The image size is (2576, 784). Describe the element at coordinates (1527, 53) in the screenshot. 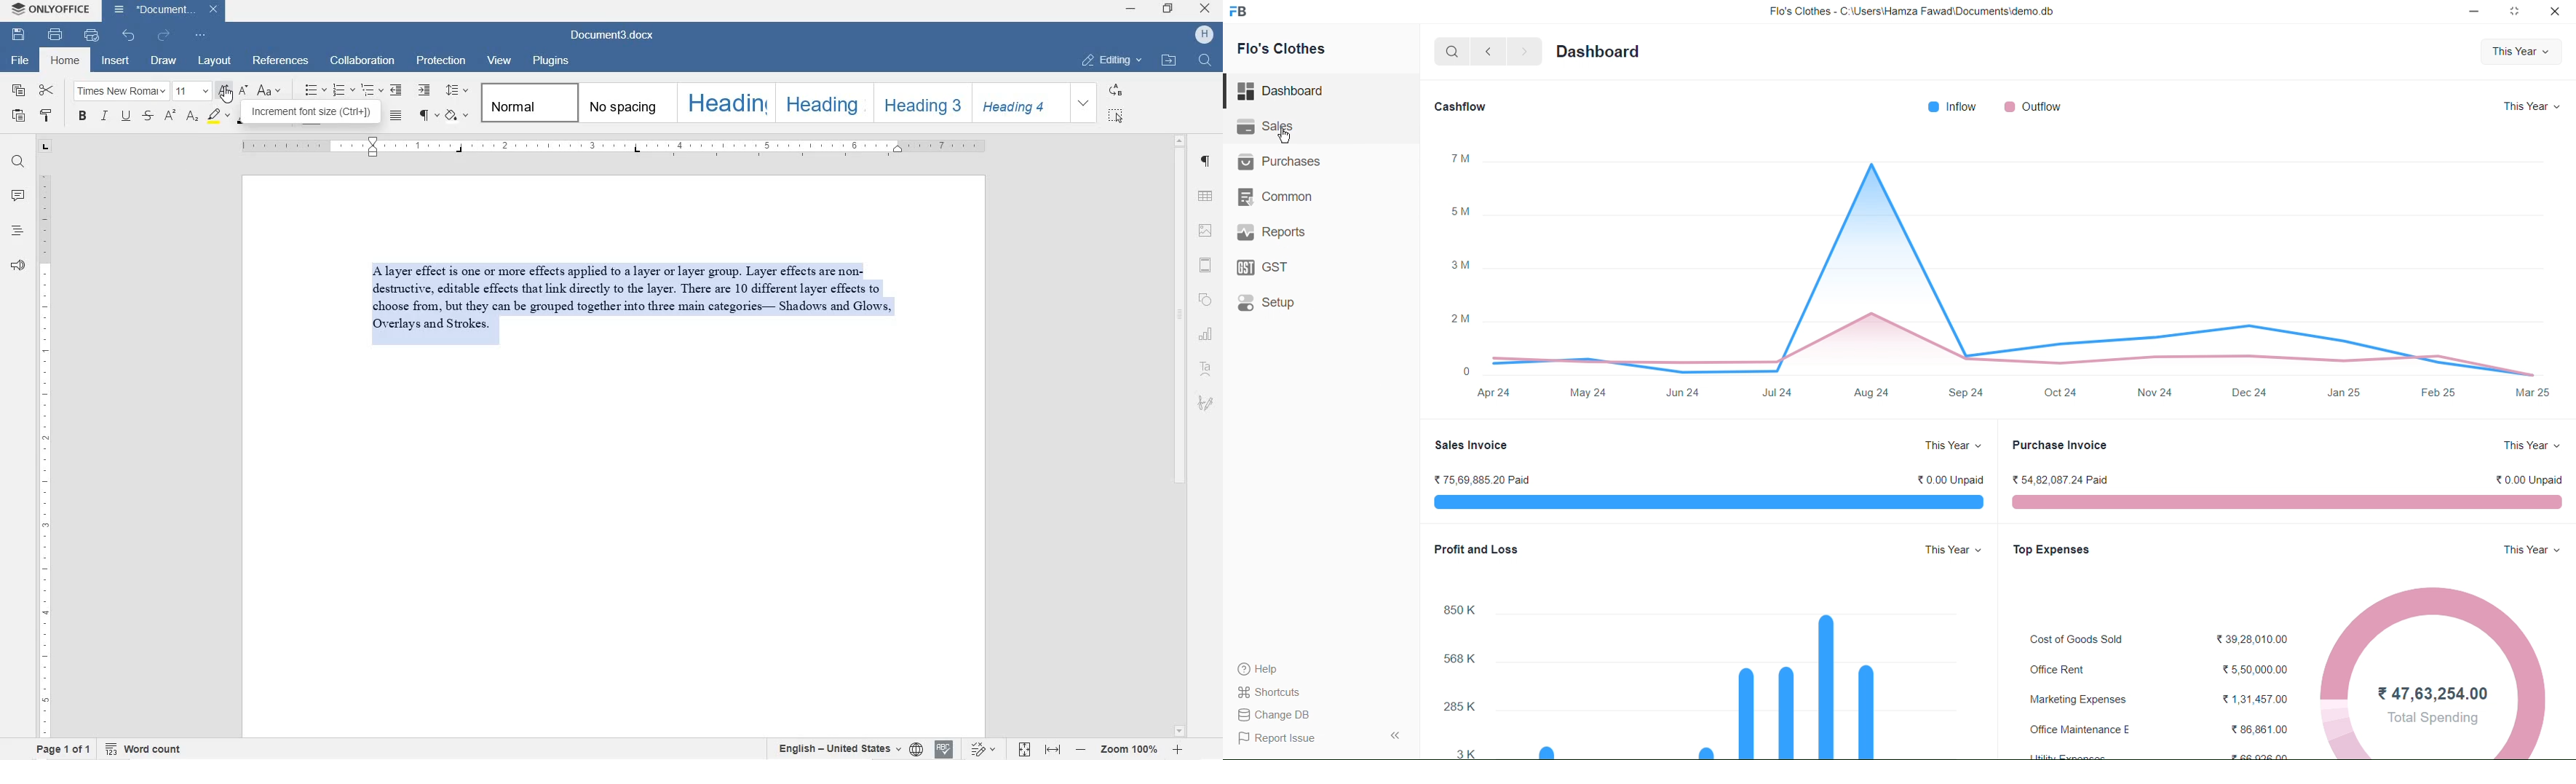

I see `next` at that location.